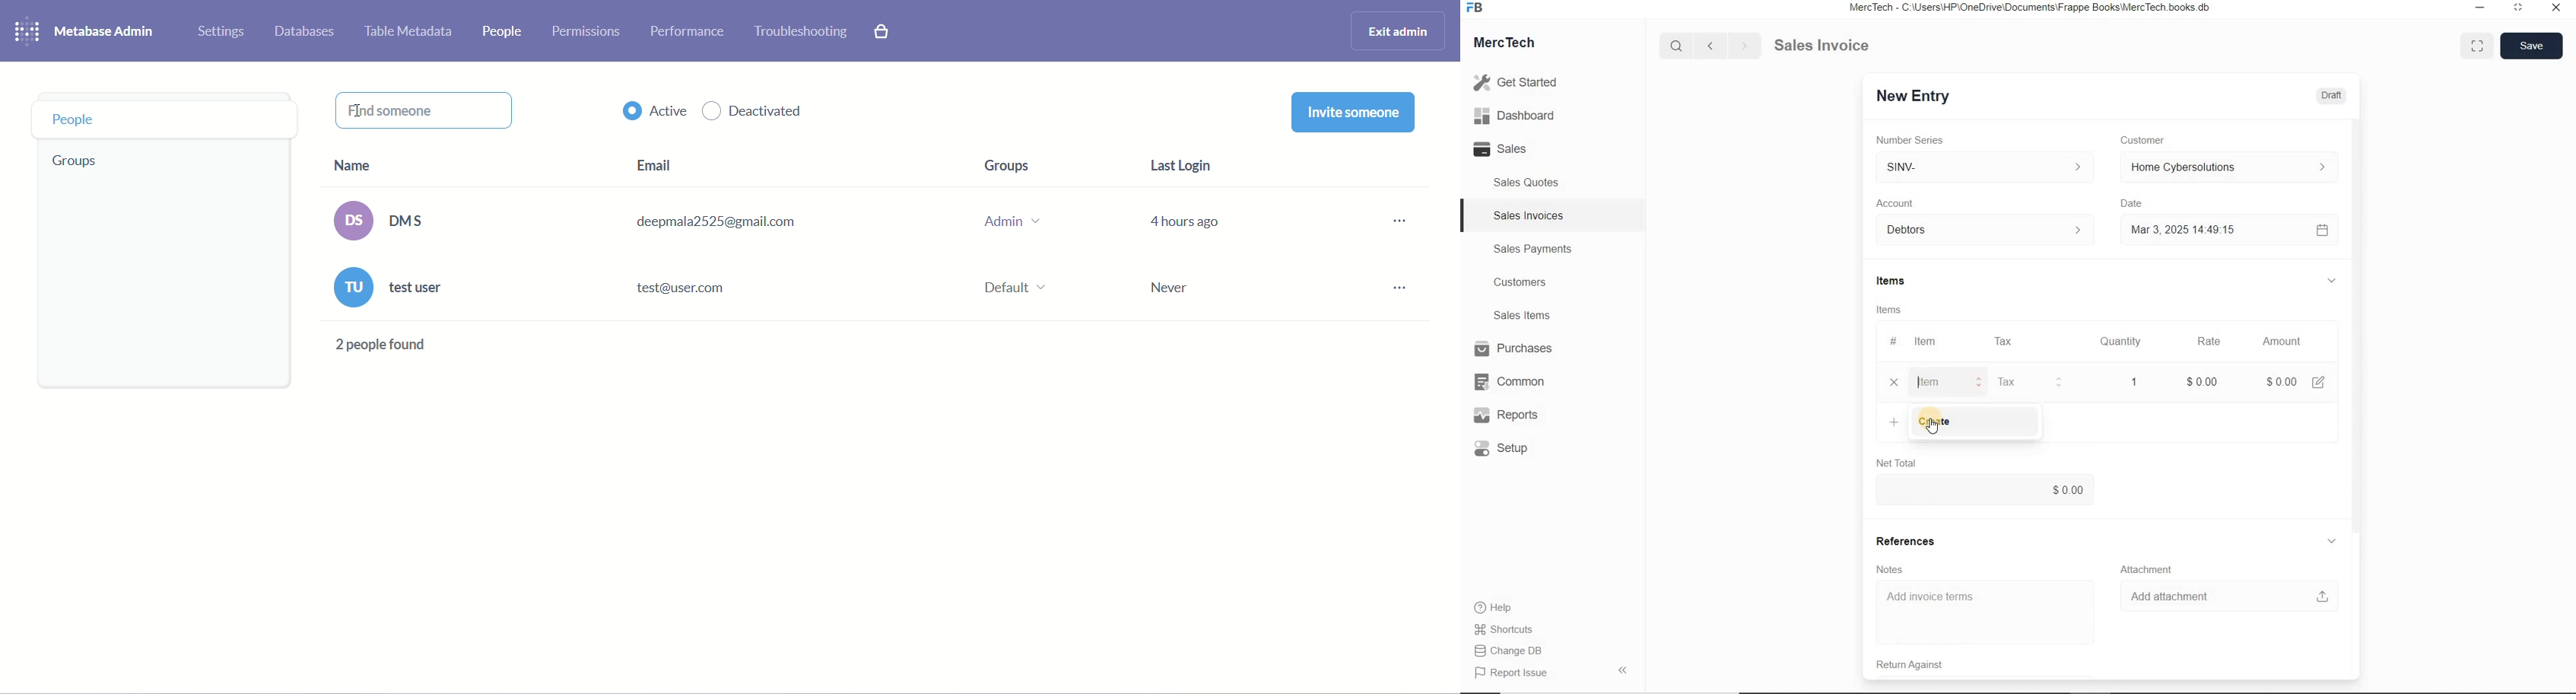  I want to click on Sales Invoice, so click(1823, 47).